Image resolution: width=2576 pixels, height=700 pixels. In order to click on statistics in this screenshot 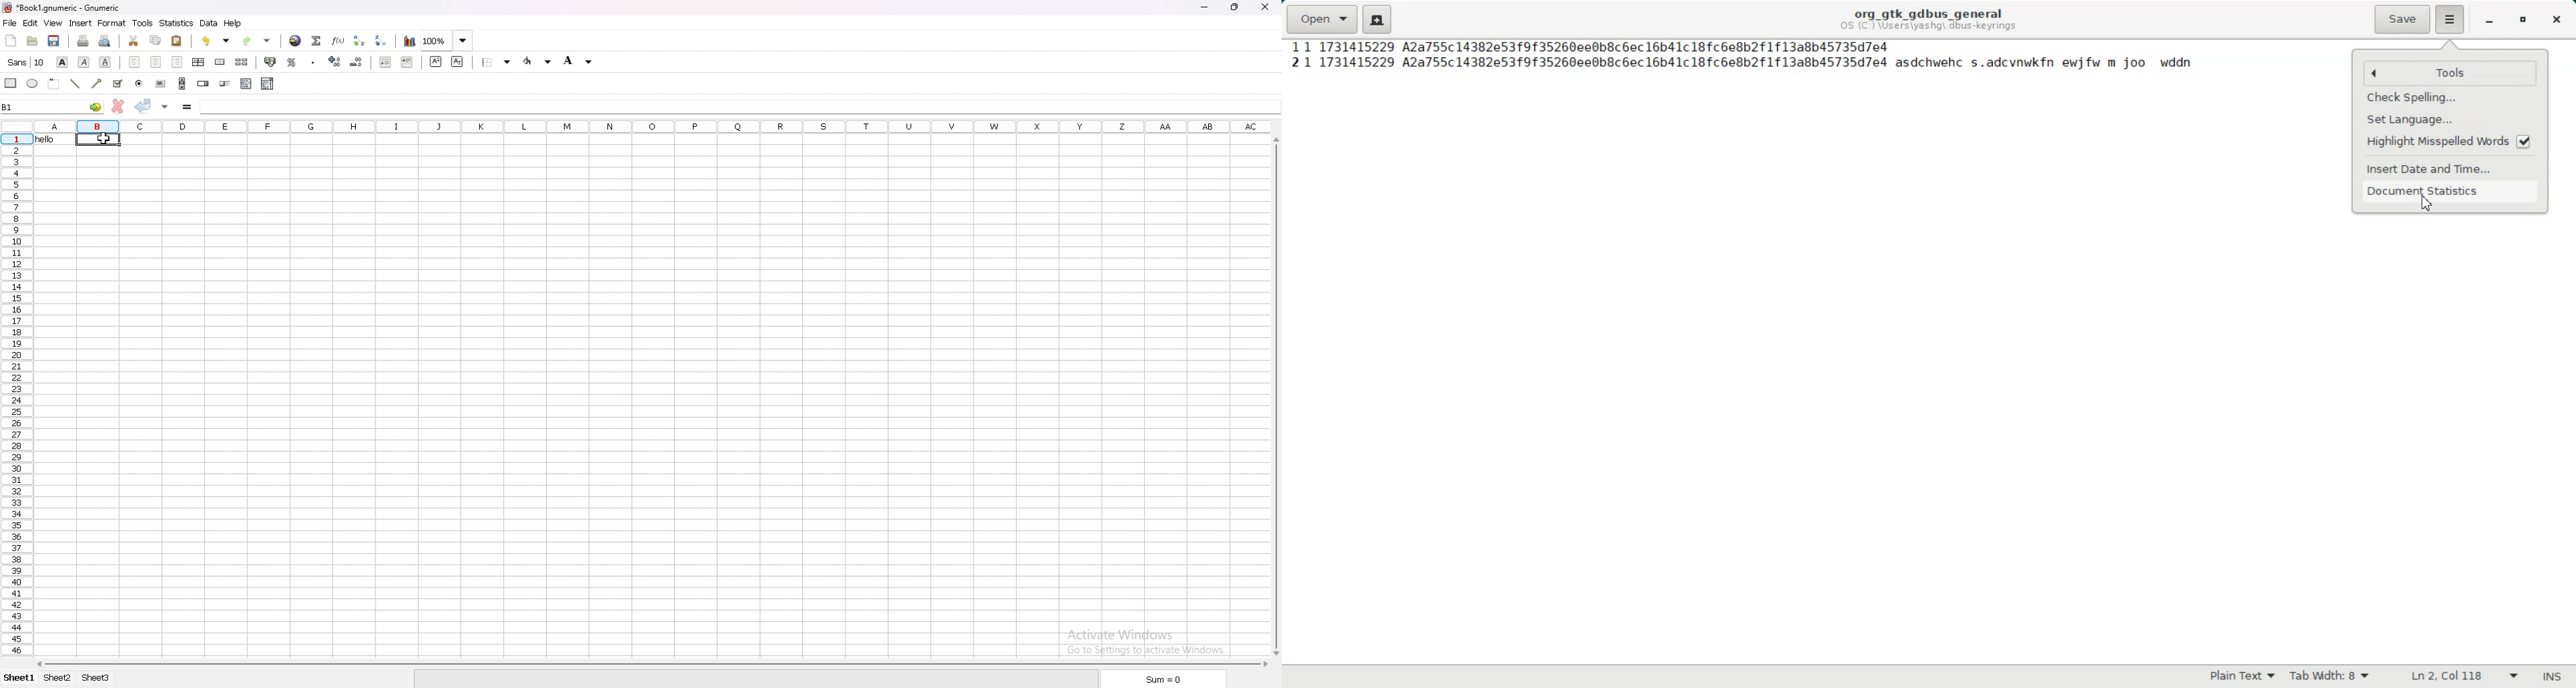, I will do `click(177, 23)`.